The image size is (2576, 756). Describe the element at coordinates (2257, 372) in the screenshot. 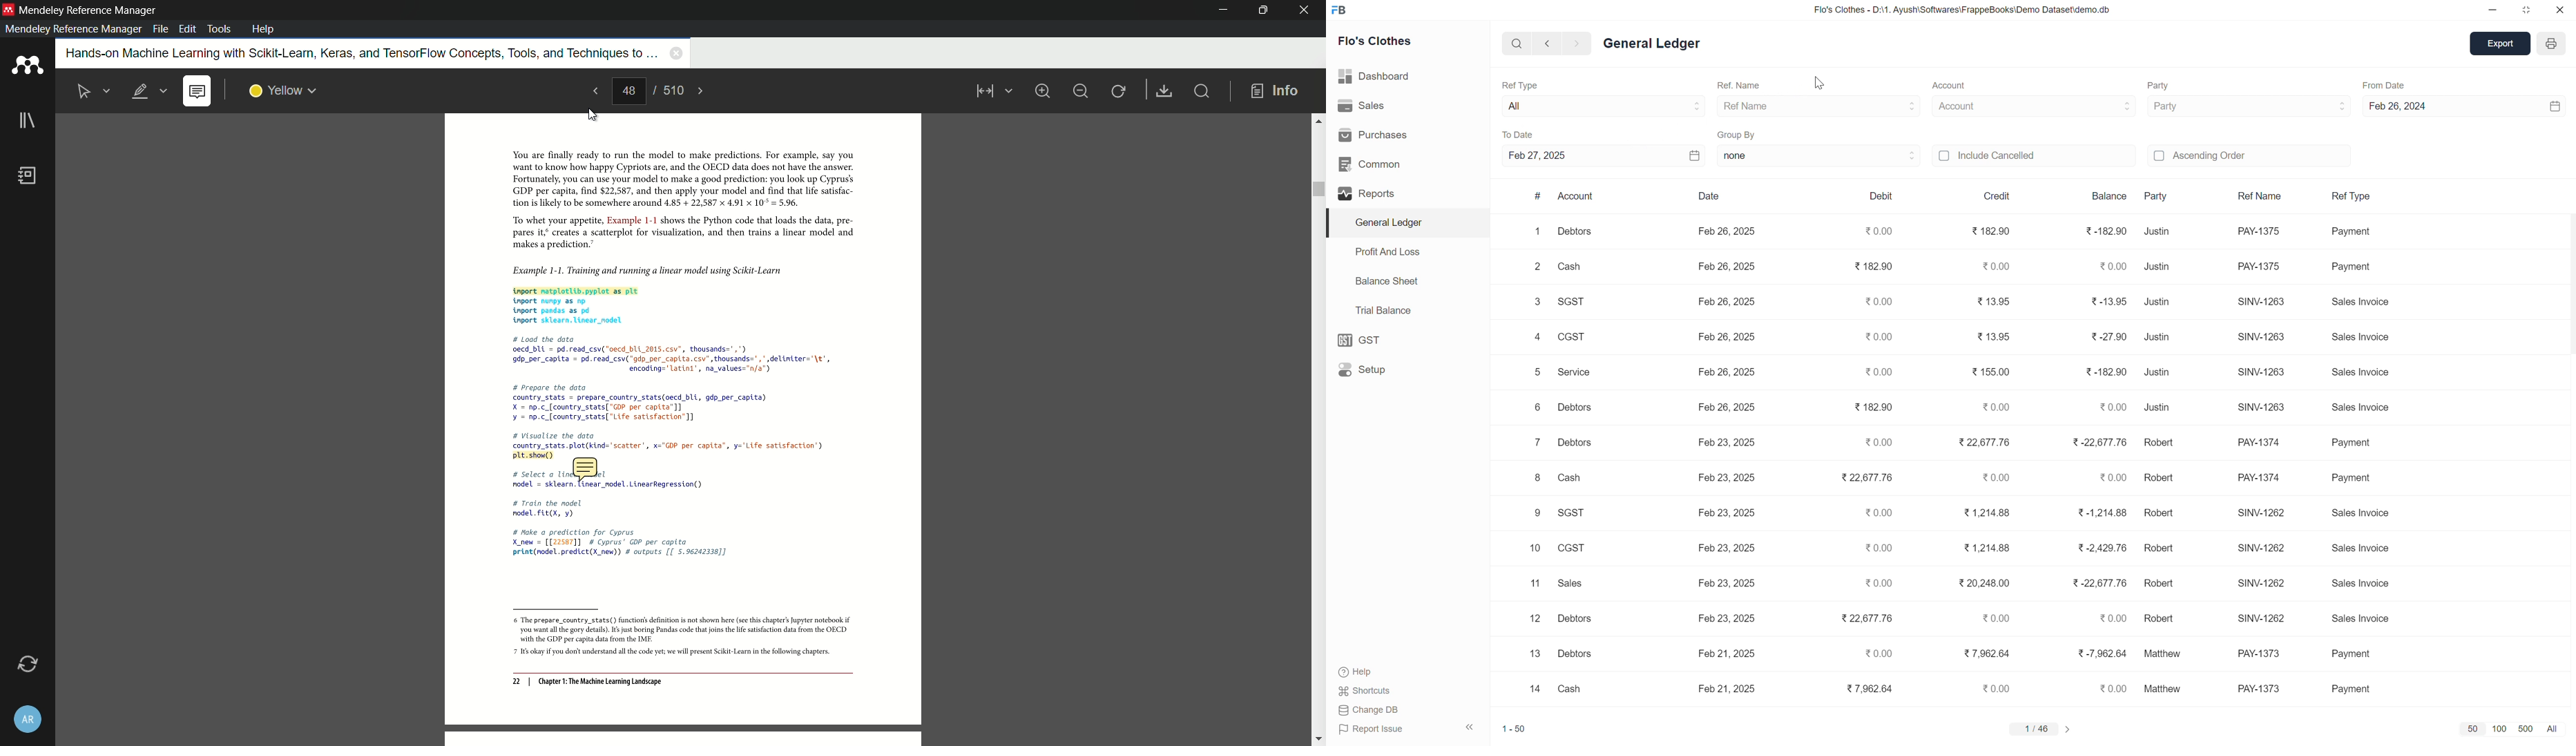

I see `SINV-1263` at that location.